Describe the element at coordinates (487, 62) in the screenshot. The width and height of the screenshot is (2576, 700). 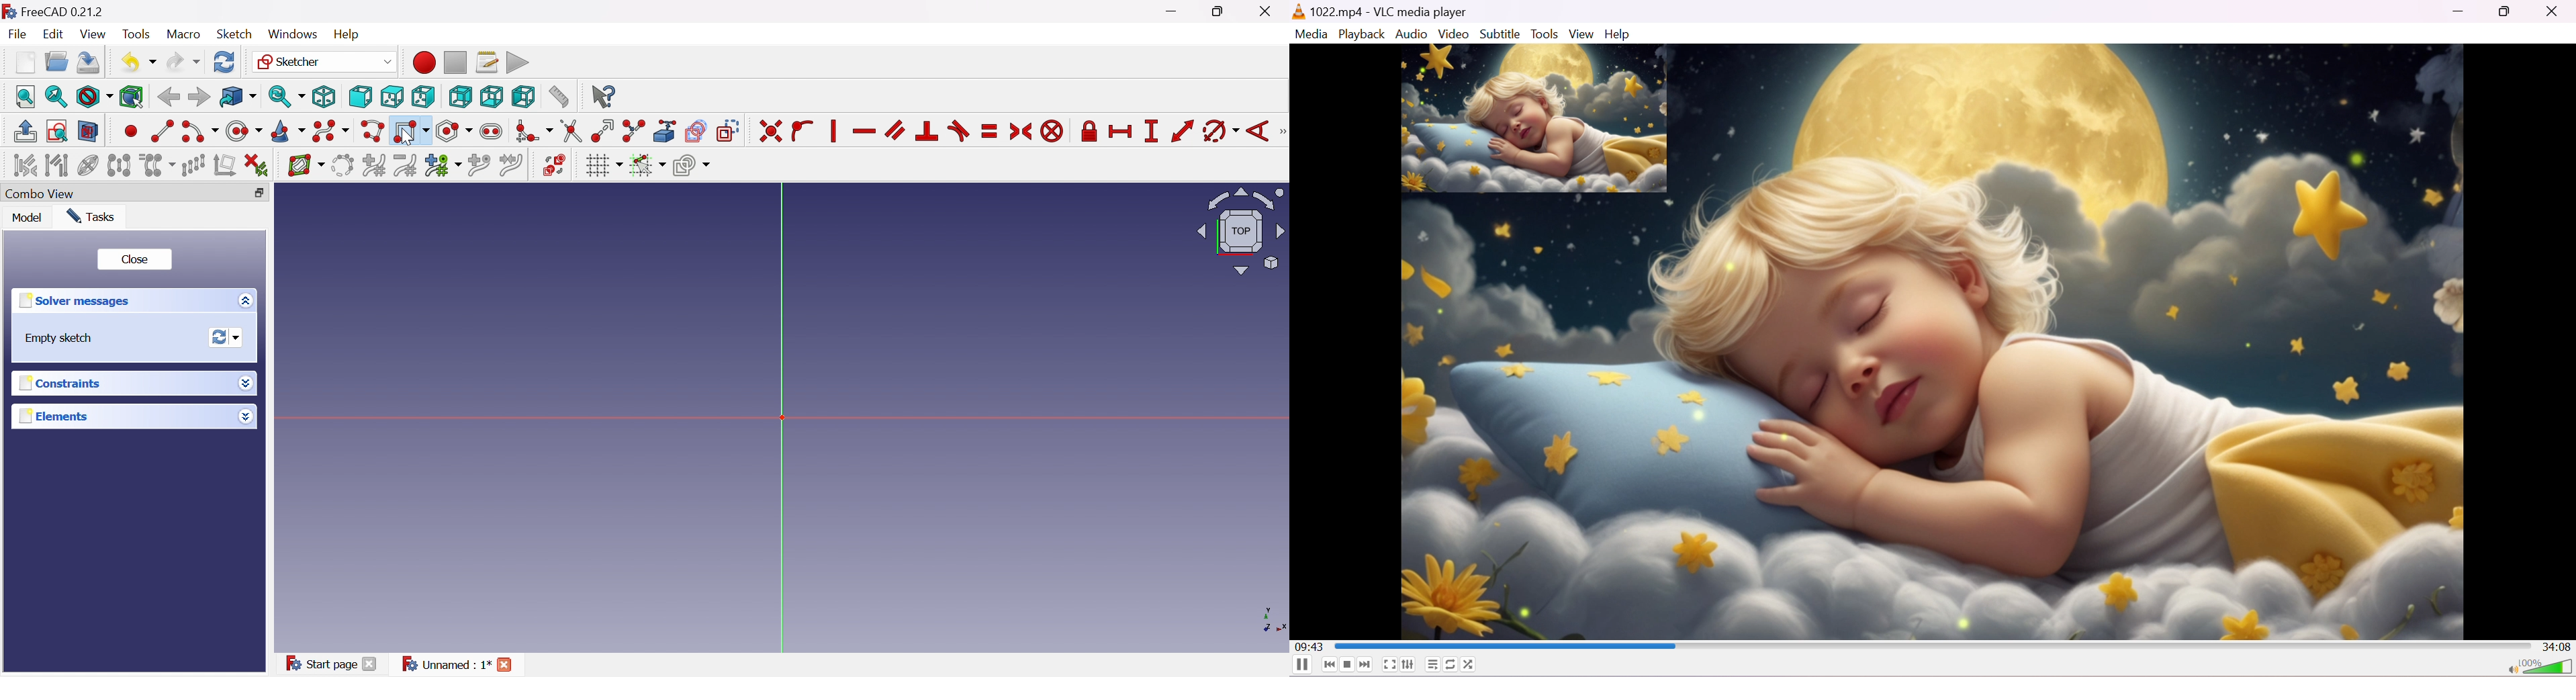
I see `Macros` at that location.